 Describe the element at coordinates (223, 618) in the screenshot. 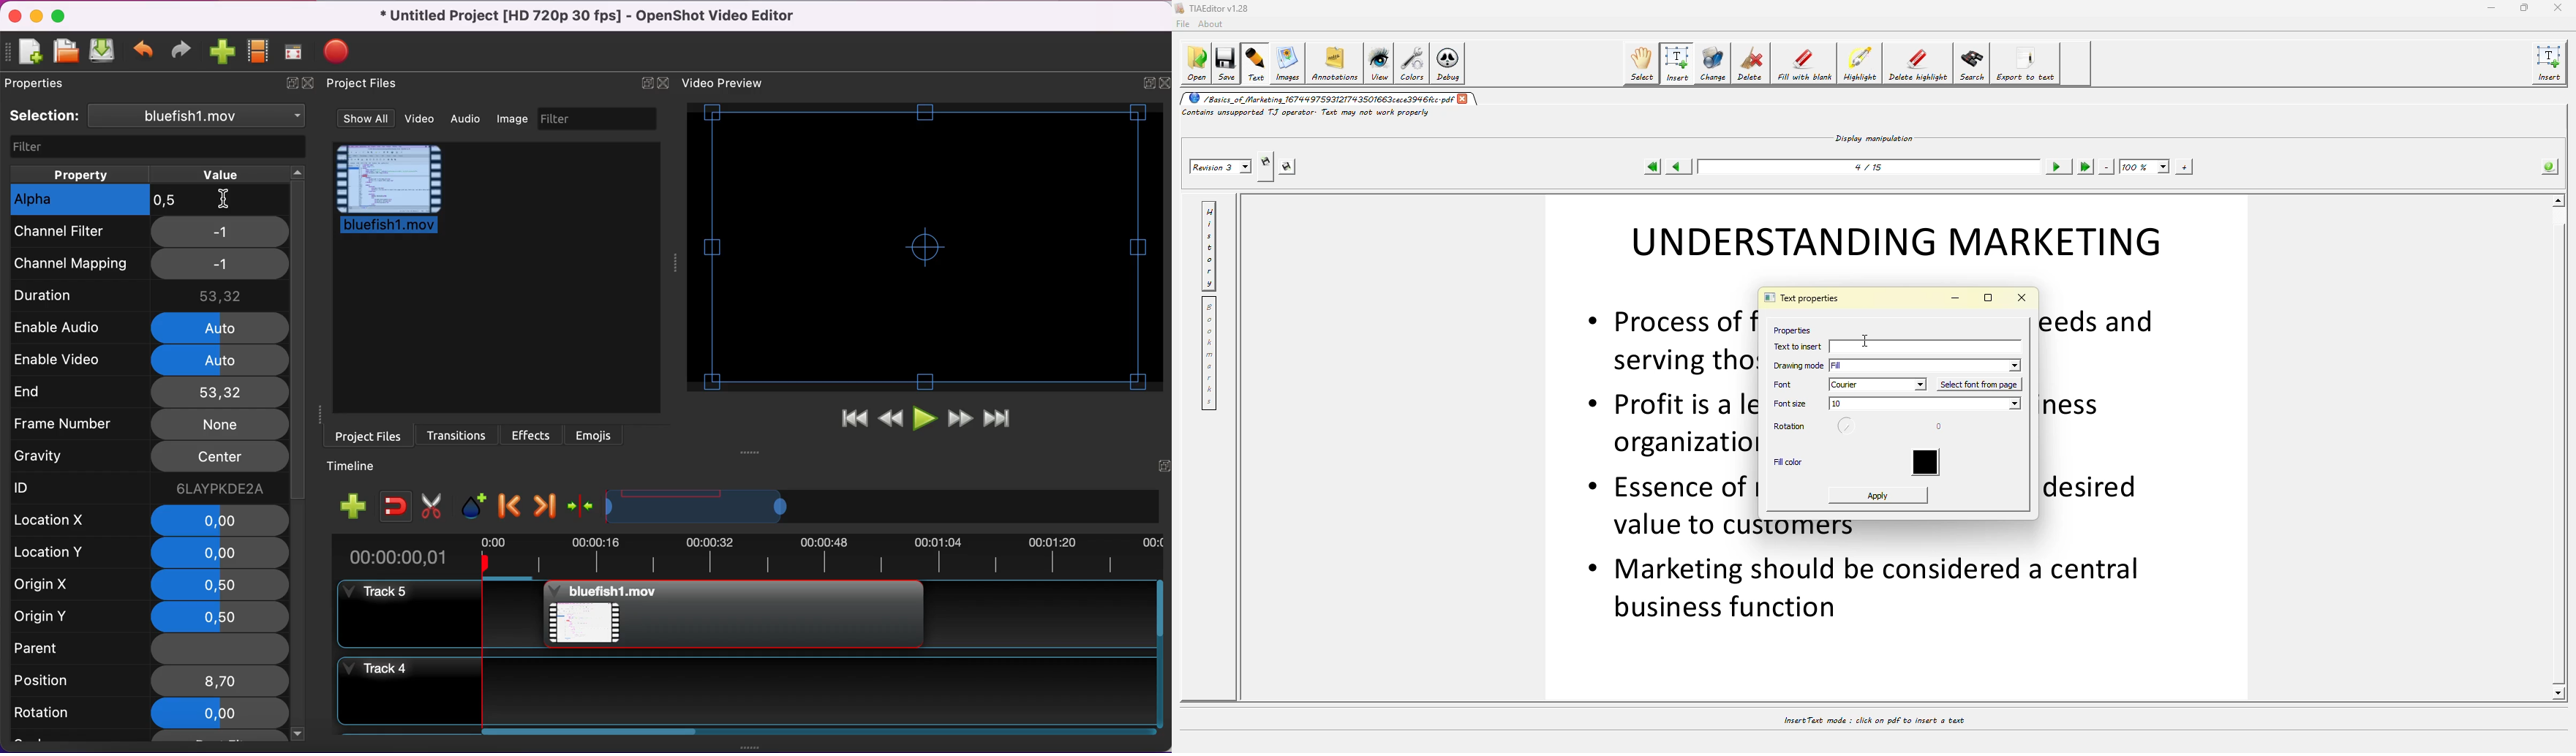

I see `0,5` at that location.